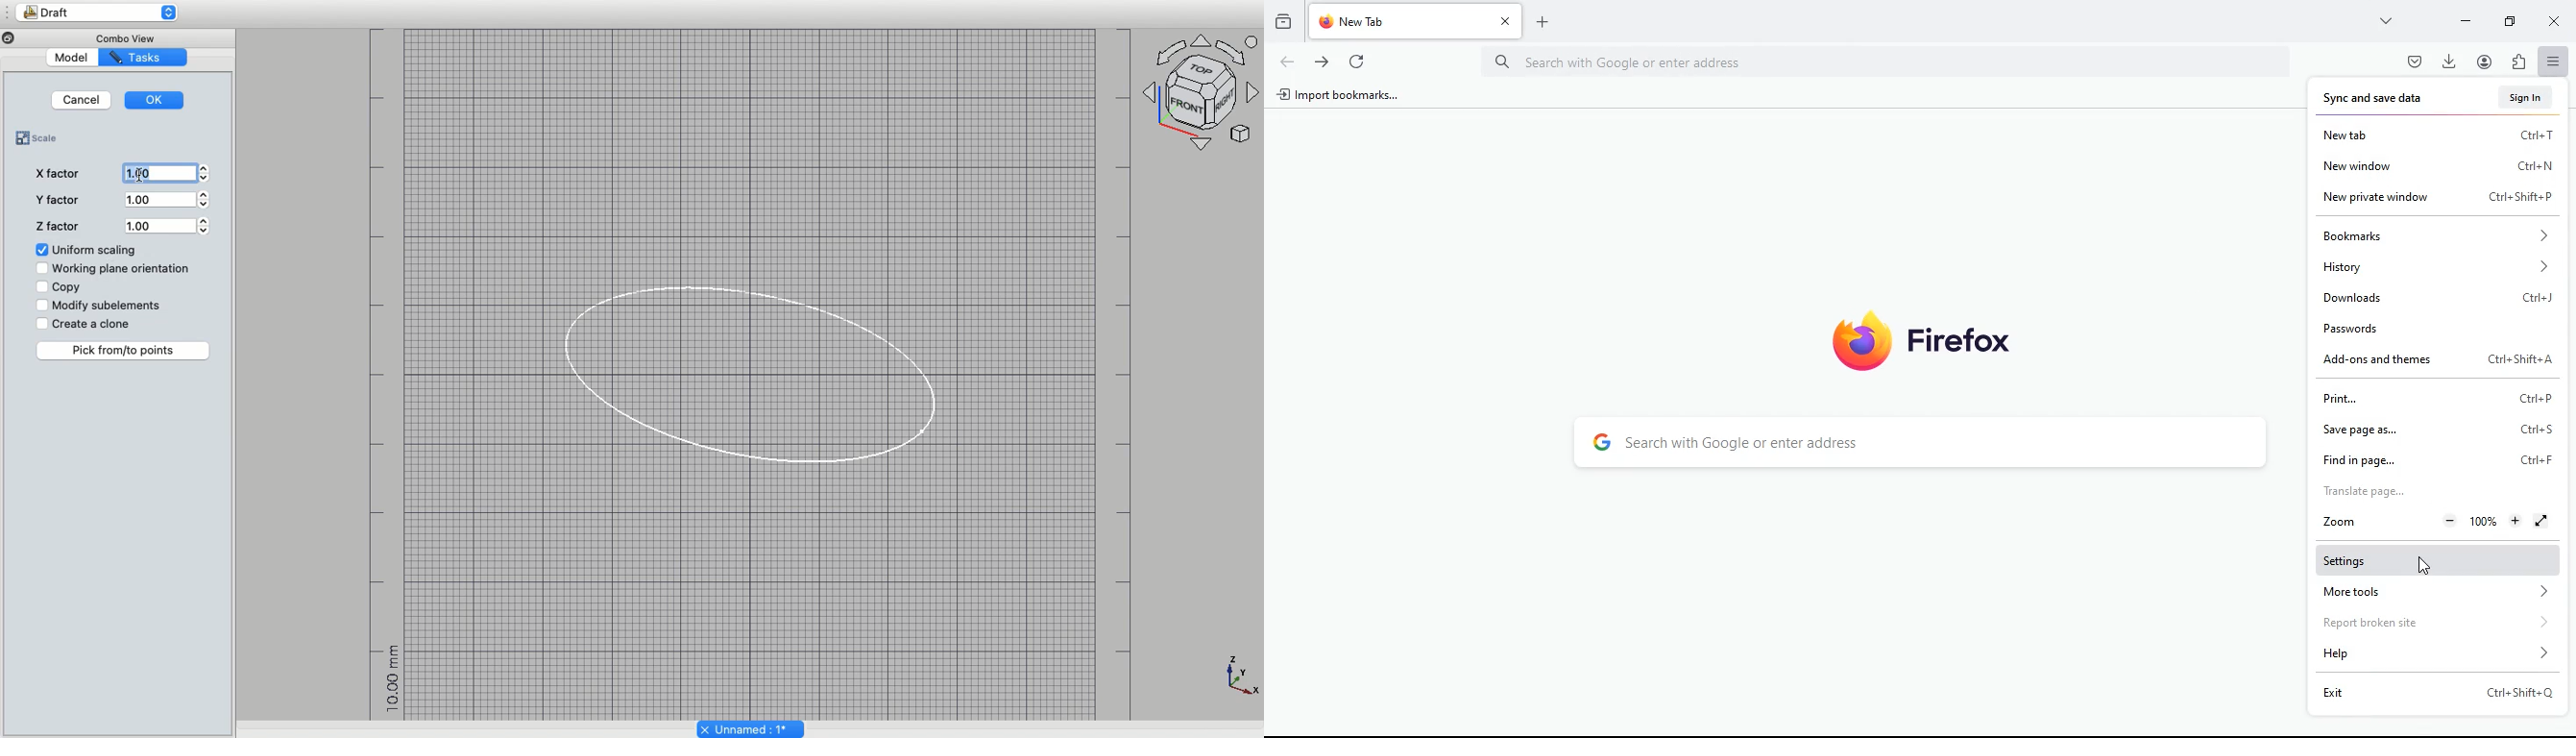 Image resolution: width=2576 pixels, height=756 pixels. I want to click on Sidebar, so click(8, 12).